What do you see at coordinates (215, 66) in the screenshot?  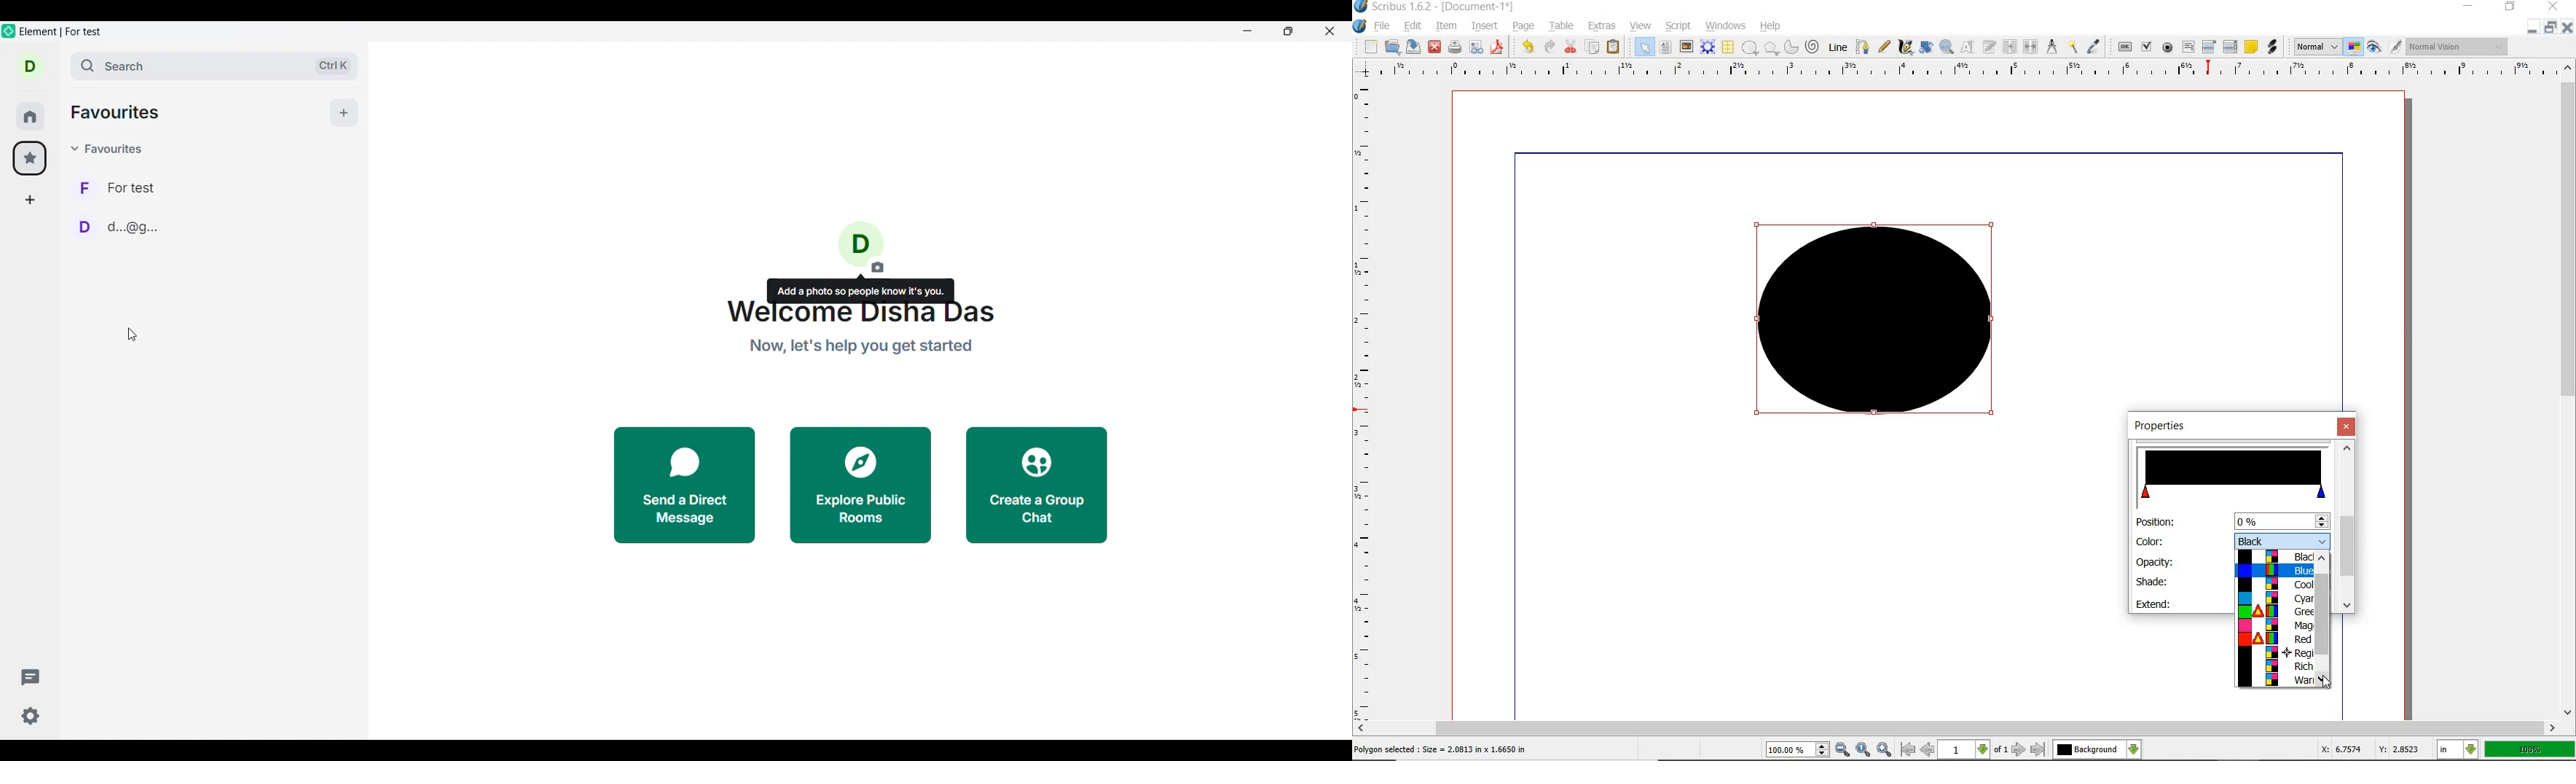 I see `Search box` at bounding box center [215, 66].